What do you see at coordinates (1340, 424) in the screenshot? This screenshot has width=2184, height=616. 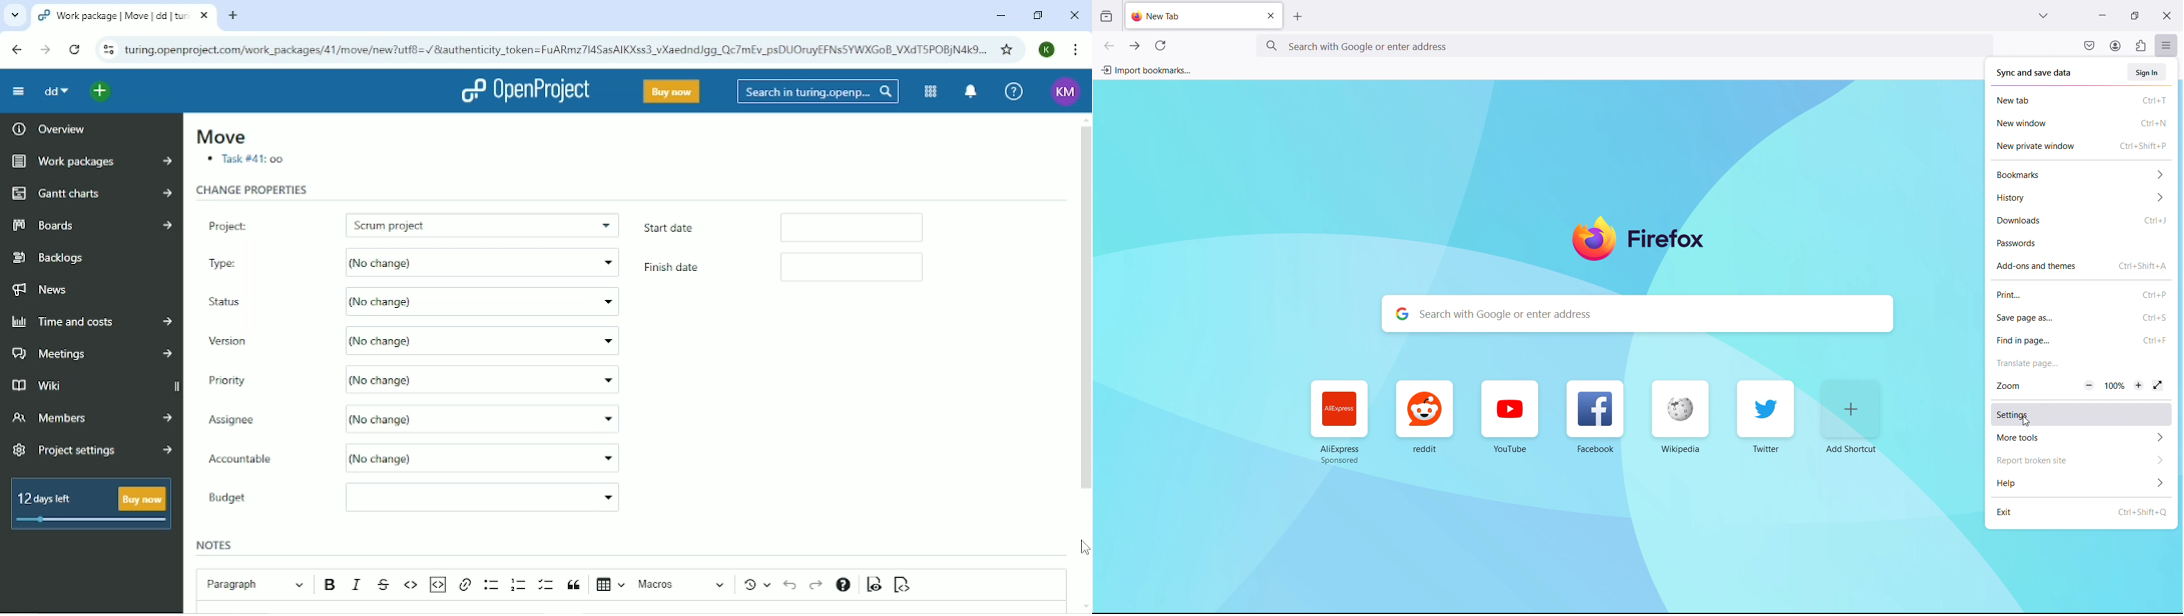 I see `AliExpress
Sponsored` at bounding box center [1340, 424].